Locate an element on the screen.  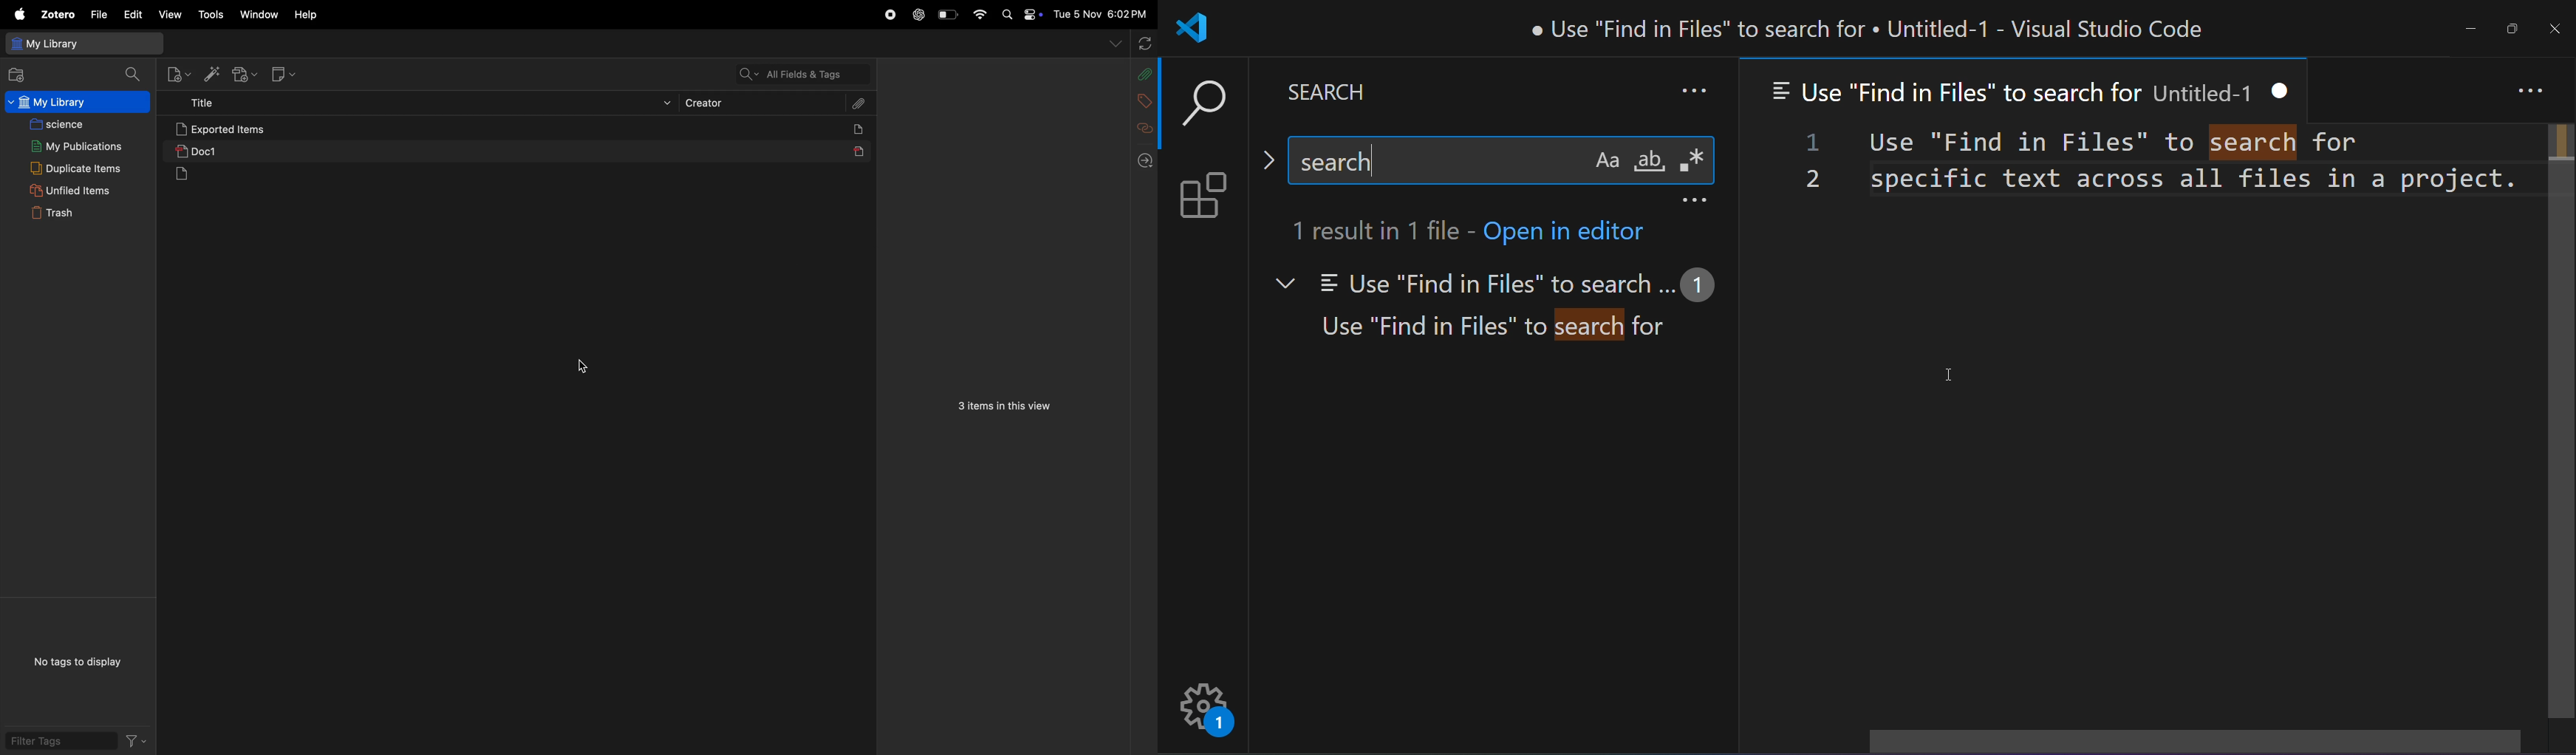
filter tags is located at coordinates (136, 742).